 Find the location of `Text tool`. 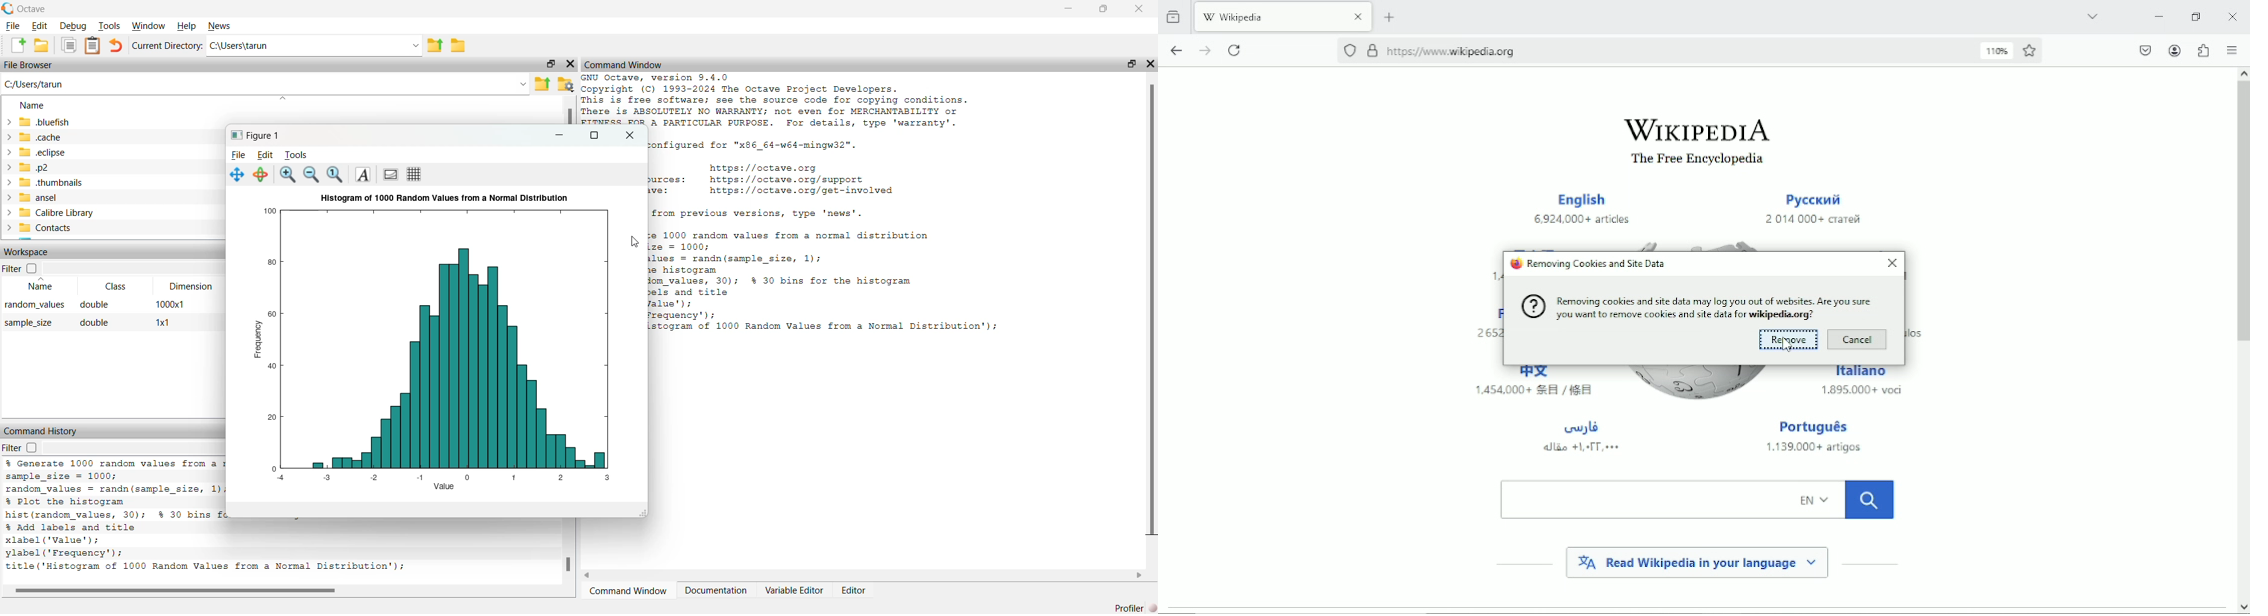

Text tool is located at coordinates (362, 174).